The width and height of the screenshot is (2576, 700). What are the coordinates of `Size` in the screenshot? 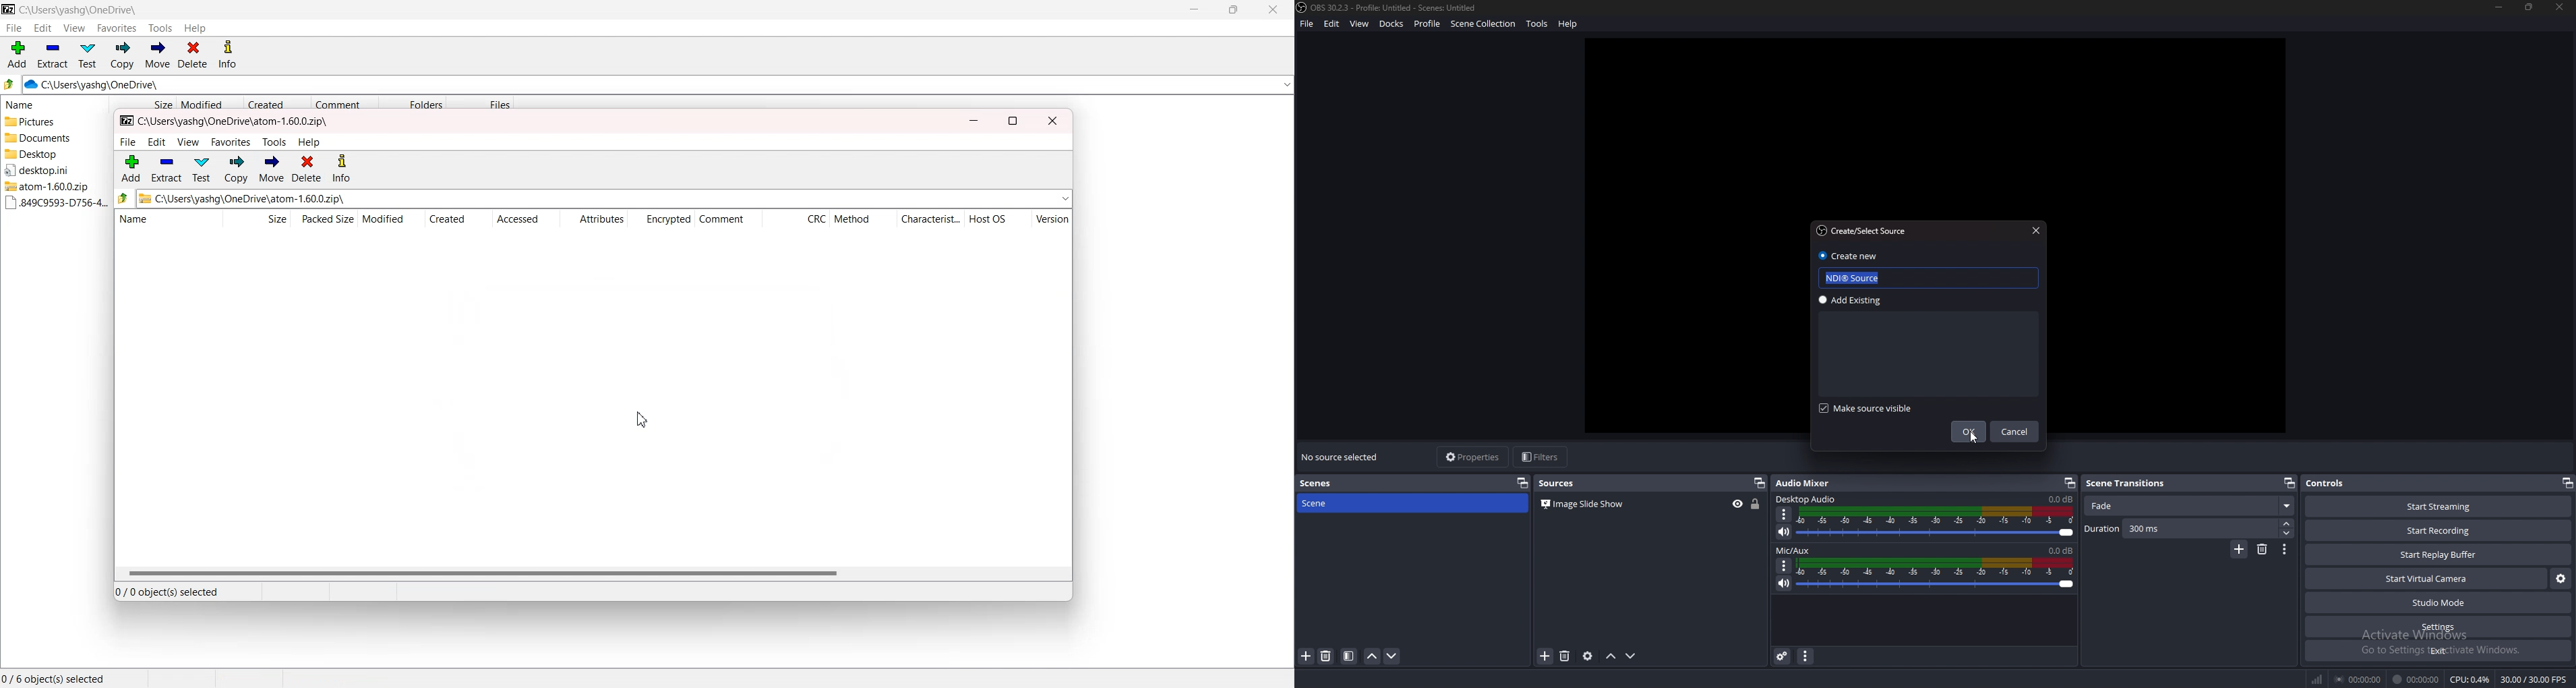 It's located at (142, 103).